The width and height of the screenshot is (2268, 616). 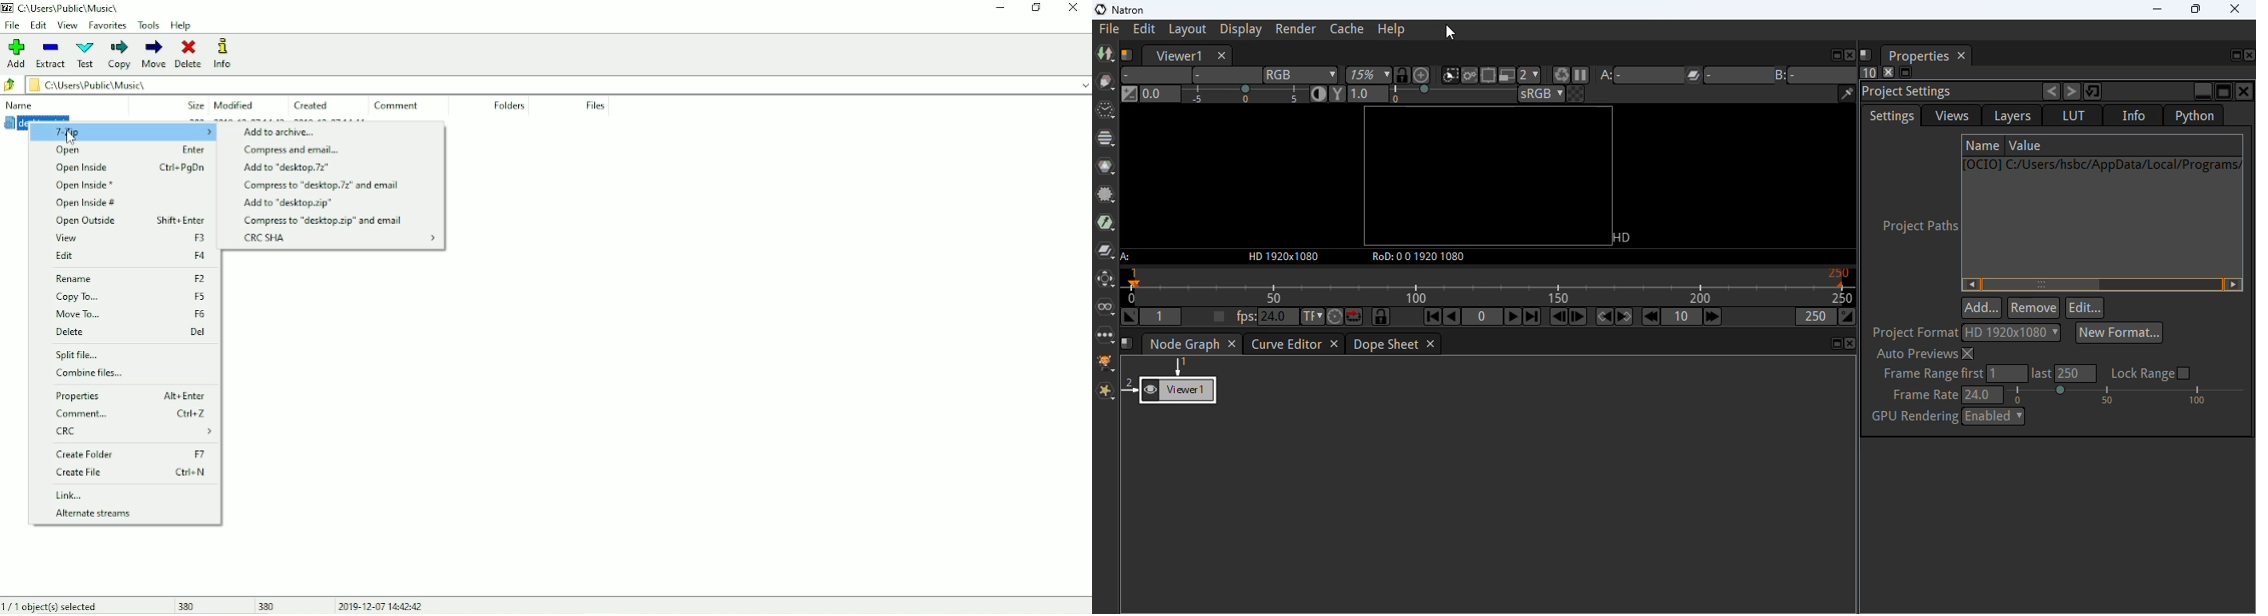 What do you see at coordinates (134, 432) in the screenshot?
I see `CRC` at bounding box center [134, 432].